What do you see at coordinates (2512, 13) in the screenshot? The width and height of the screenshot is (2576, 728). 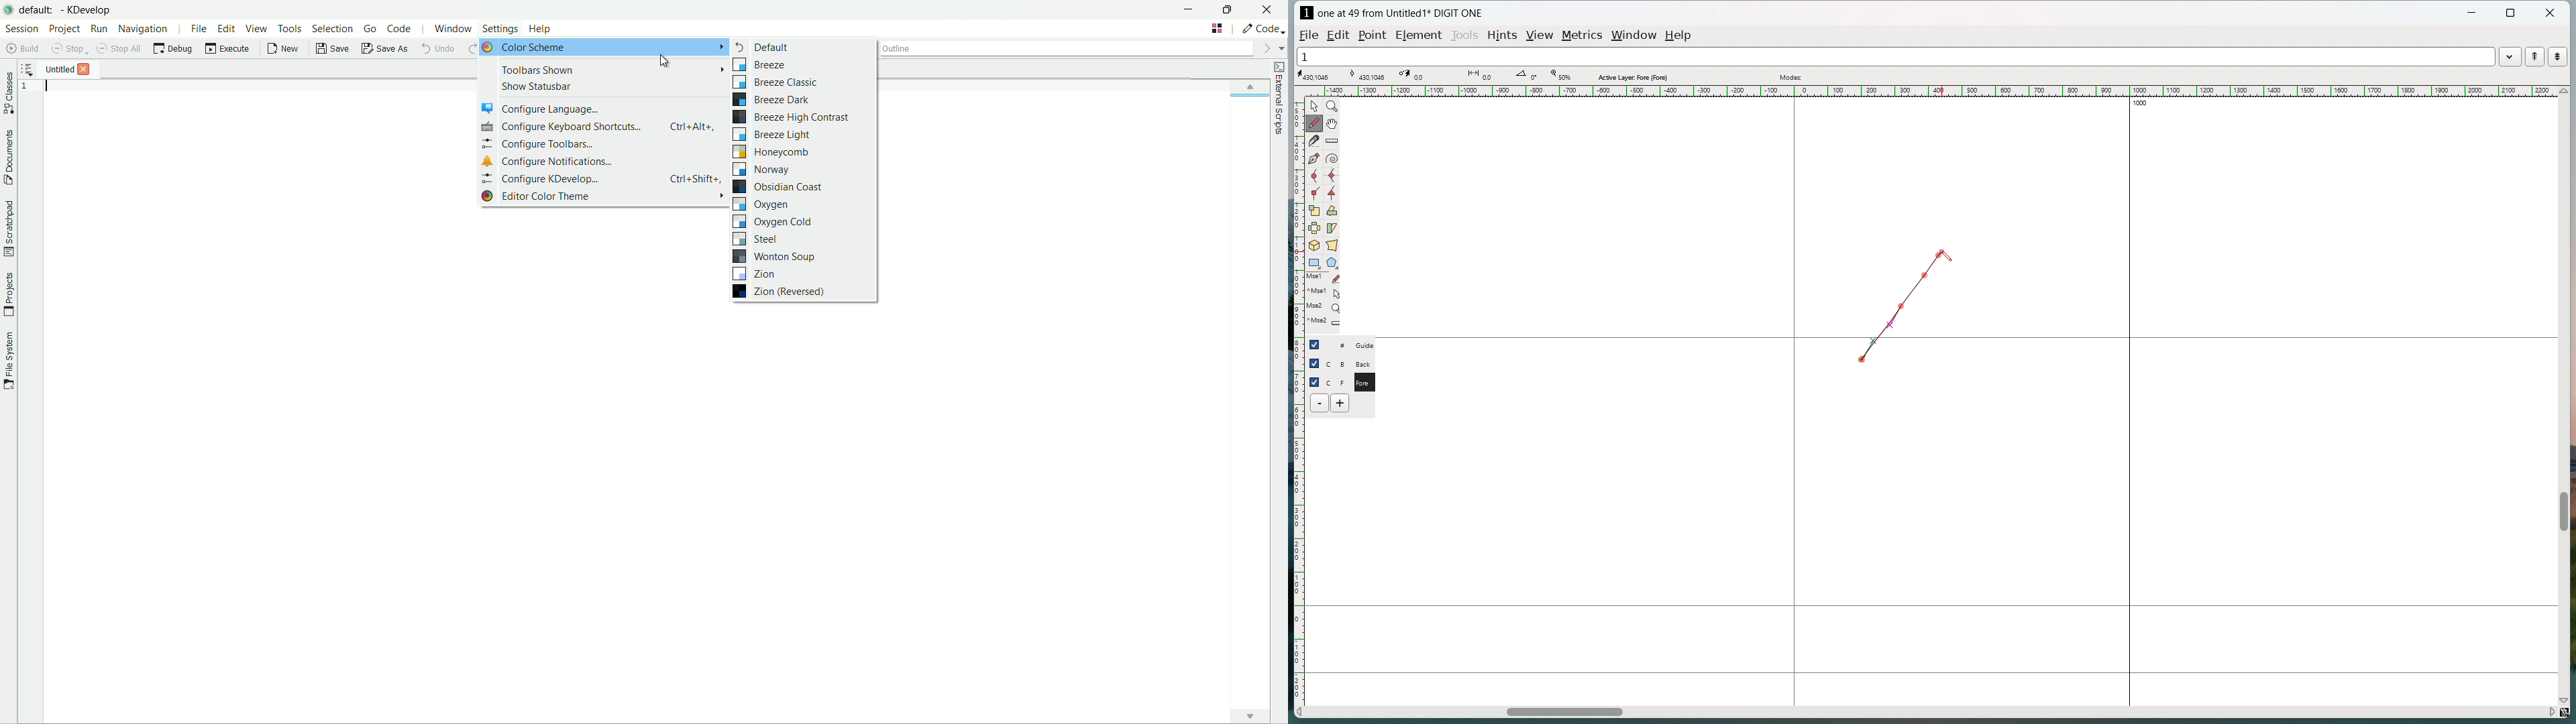 I see `maximize` at bounding box center [2512, 13].